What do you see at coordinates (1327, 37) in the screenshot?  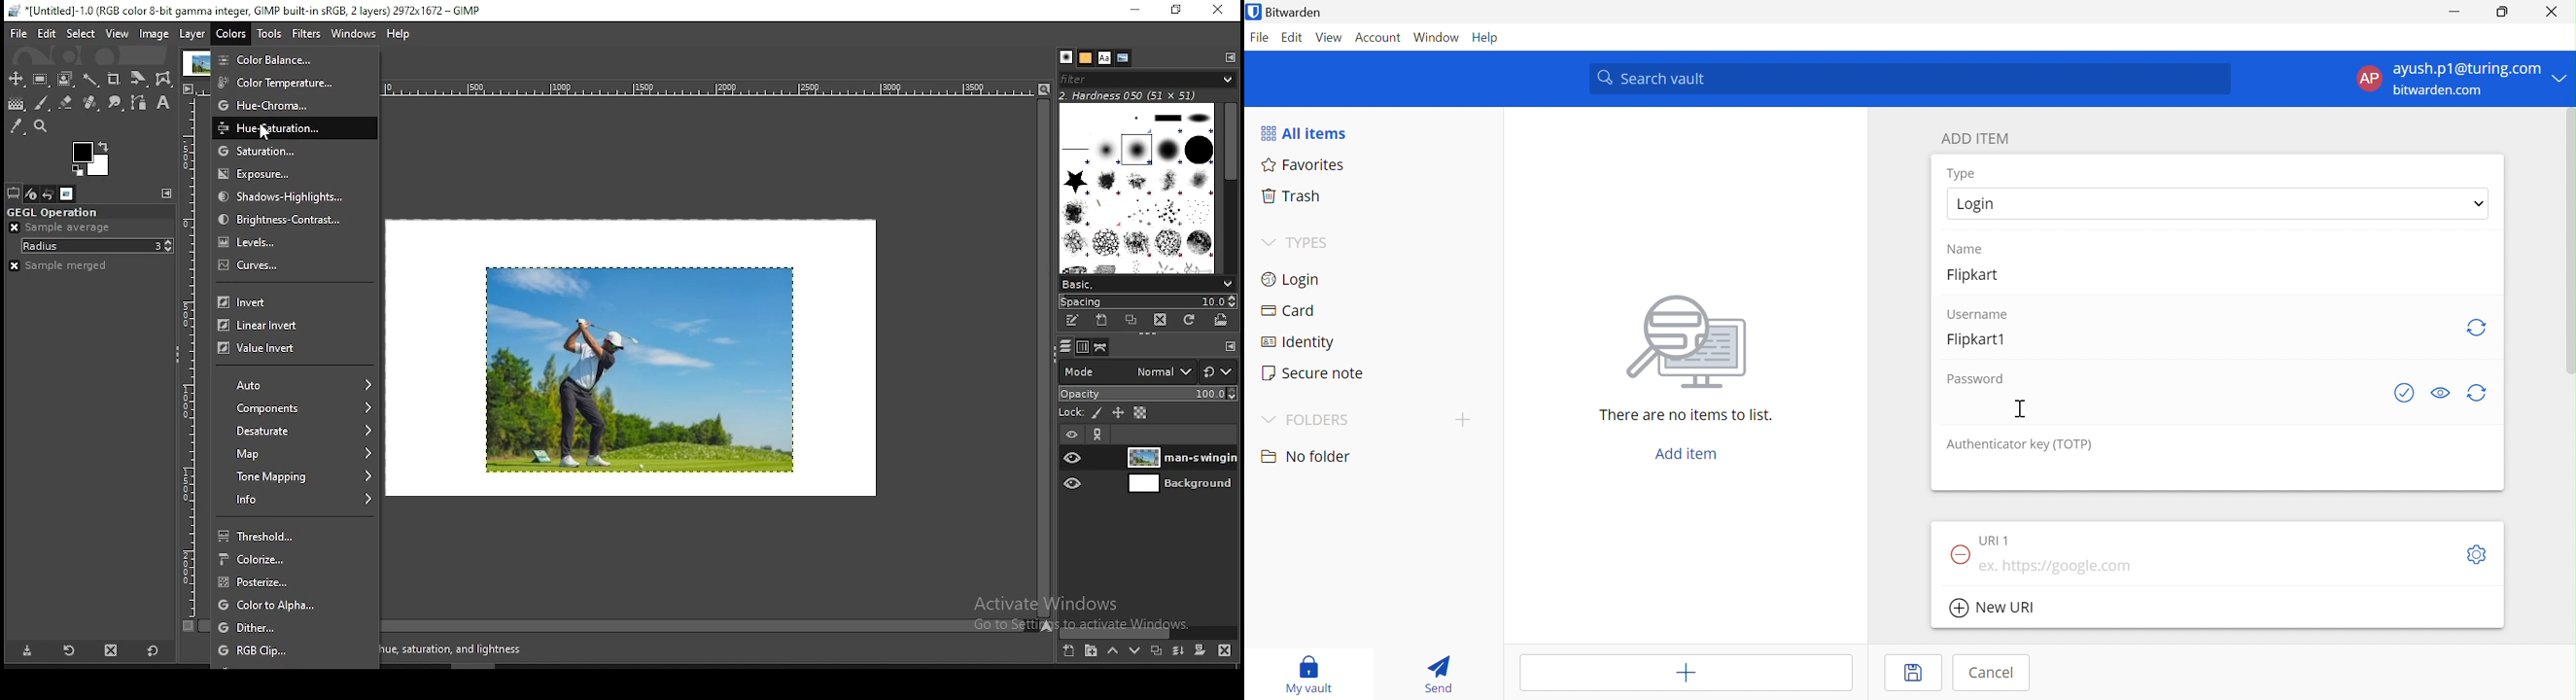 I see `View` at bounding box center [1327, 37].